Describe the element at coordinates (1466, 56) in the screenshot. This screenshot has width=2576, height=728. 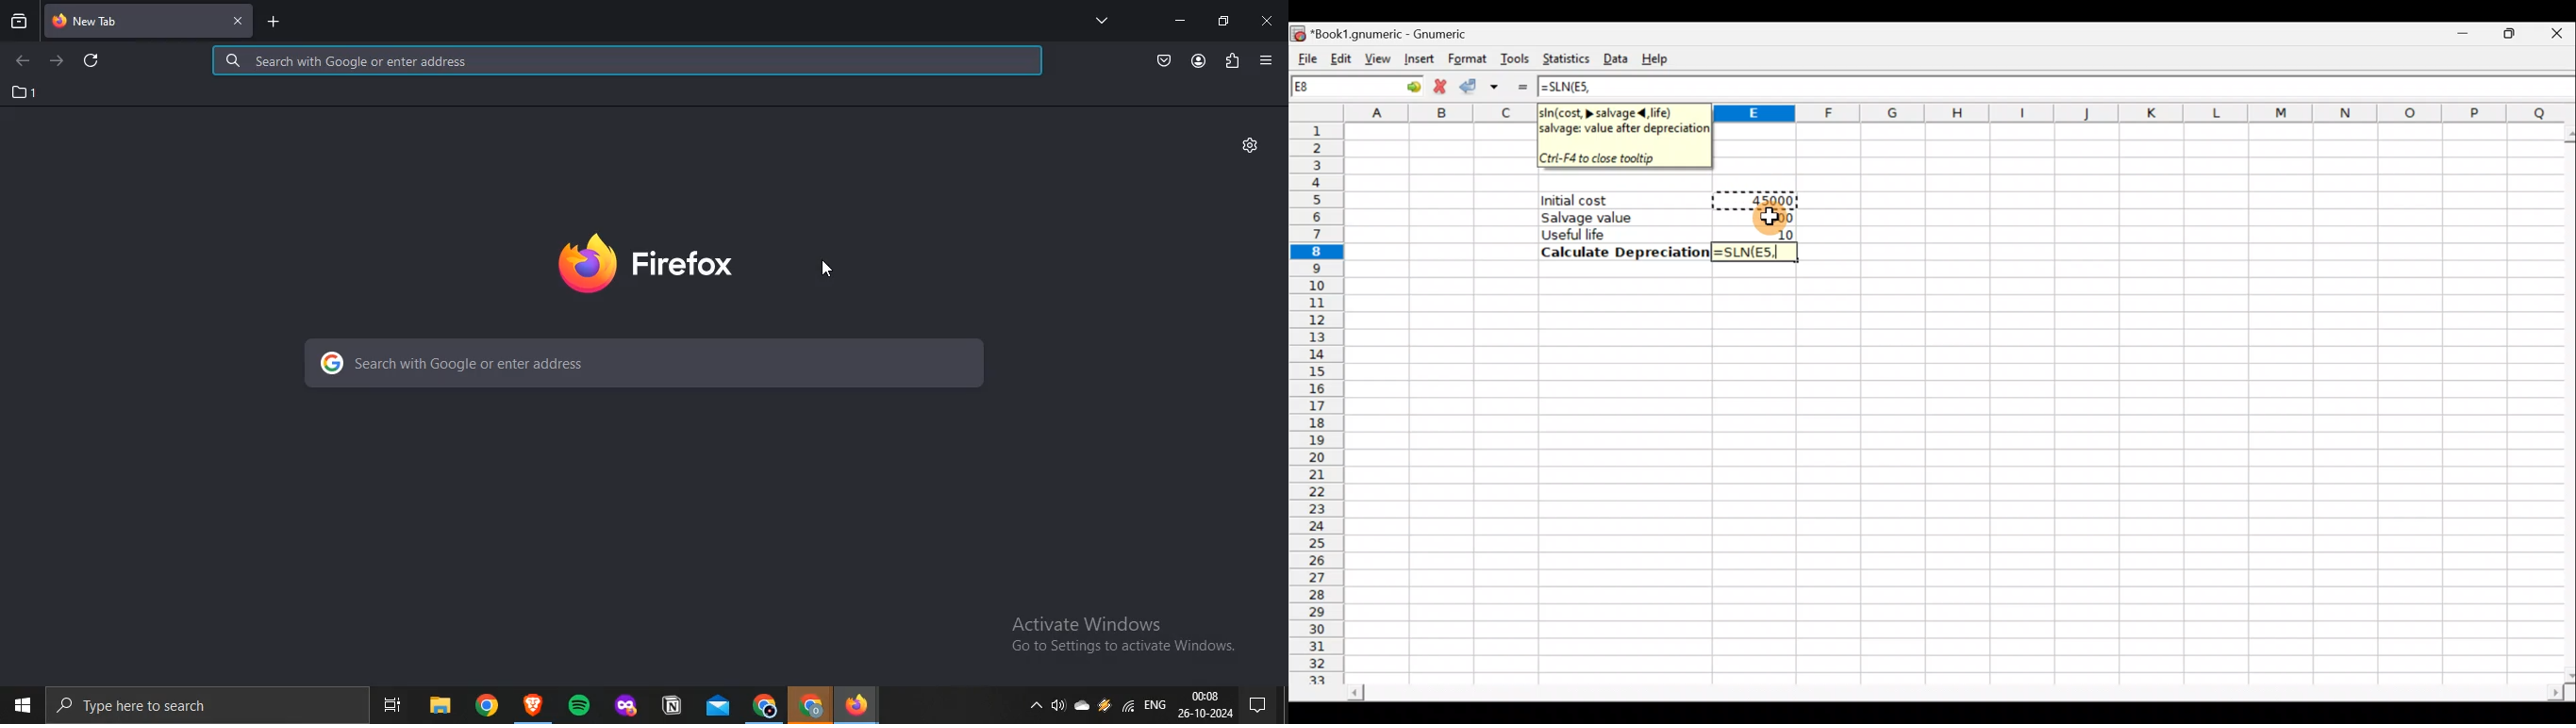
I see `Format` at that location.